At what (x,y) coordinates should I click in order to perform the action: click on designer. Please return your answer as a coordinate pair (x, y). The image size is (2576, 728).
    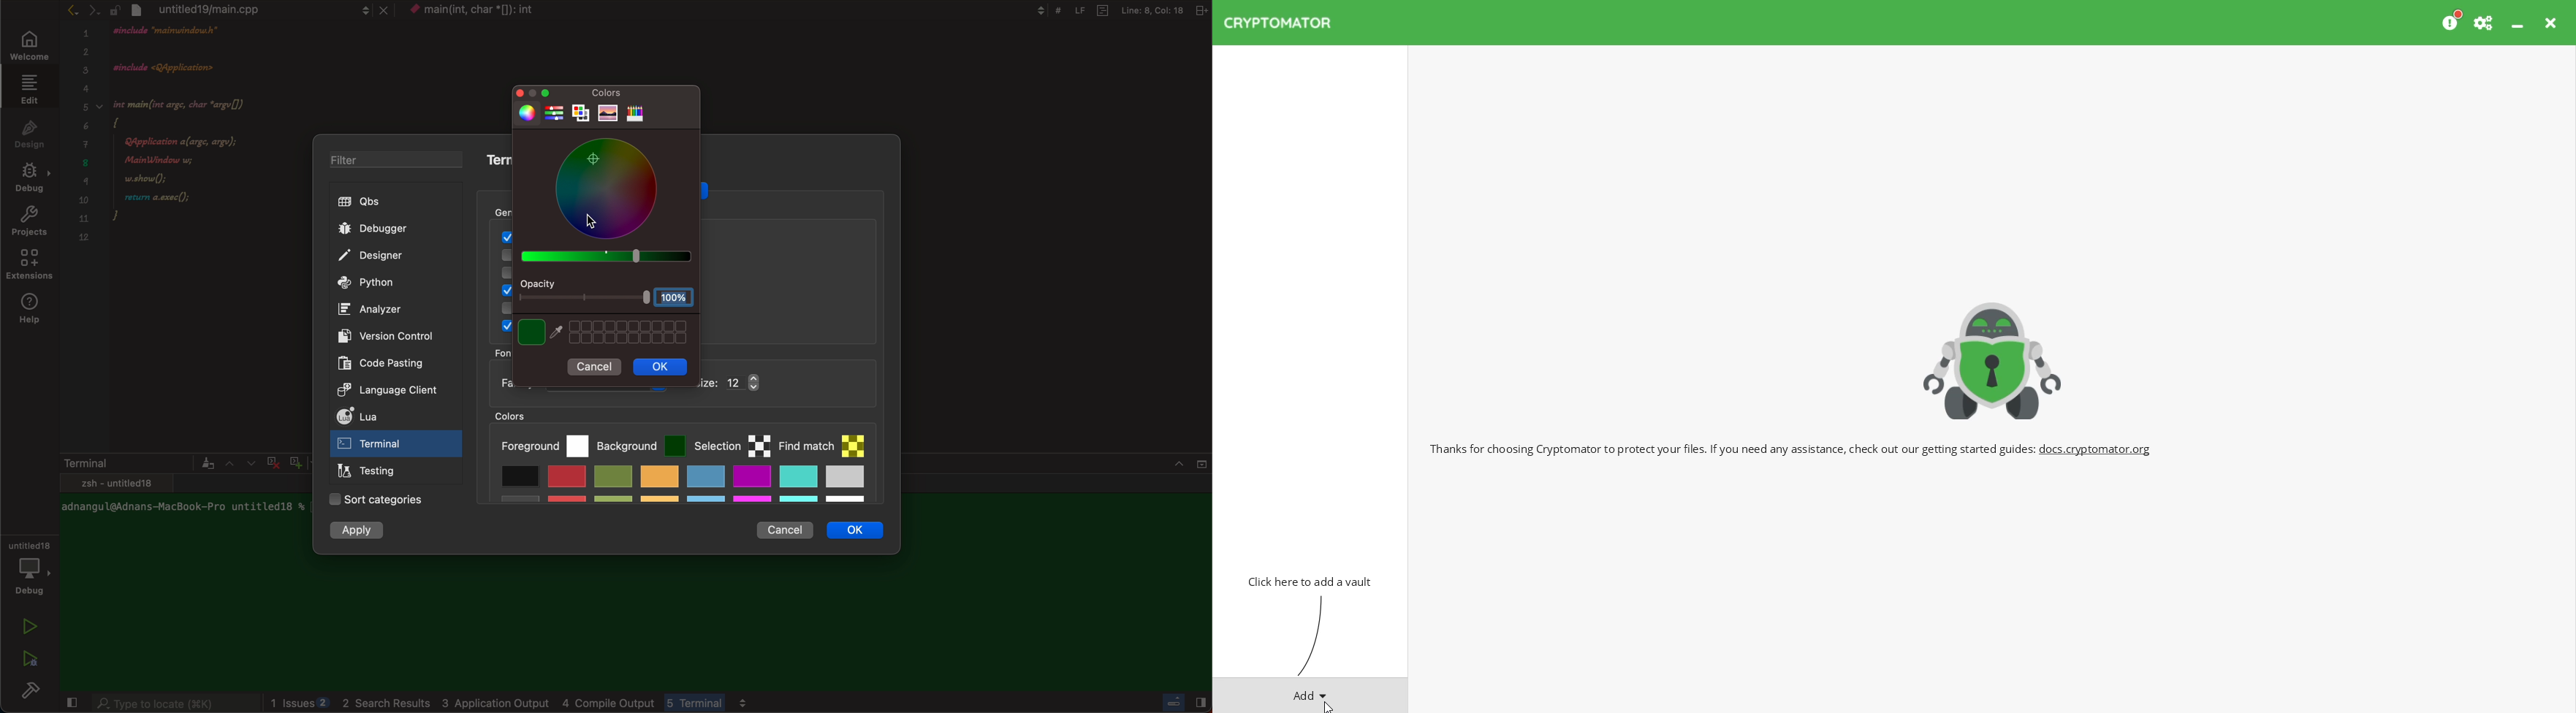
    Looking at the image, I should click on (387, 256).